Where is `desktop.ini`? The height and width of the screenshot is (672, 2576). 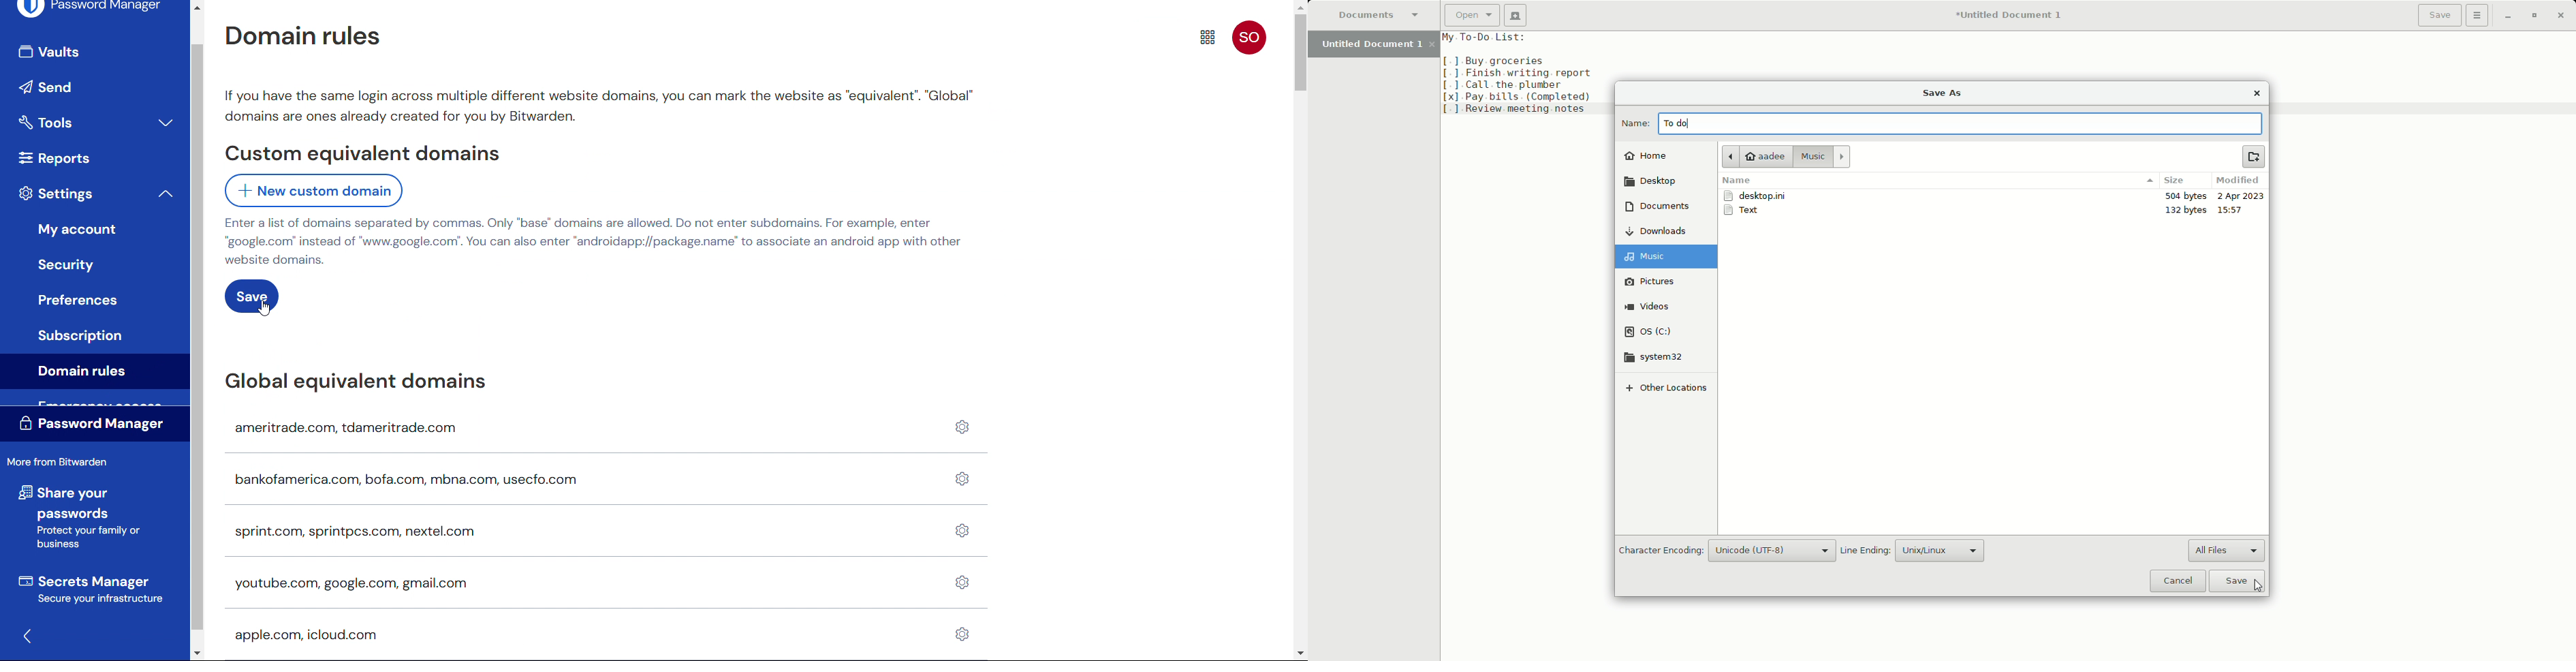
desktop.ini is located at coordinates (1759, 196).